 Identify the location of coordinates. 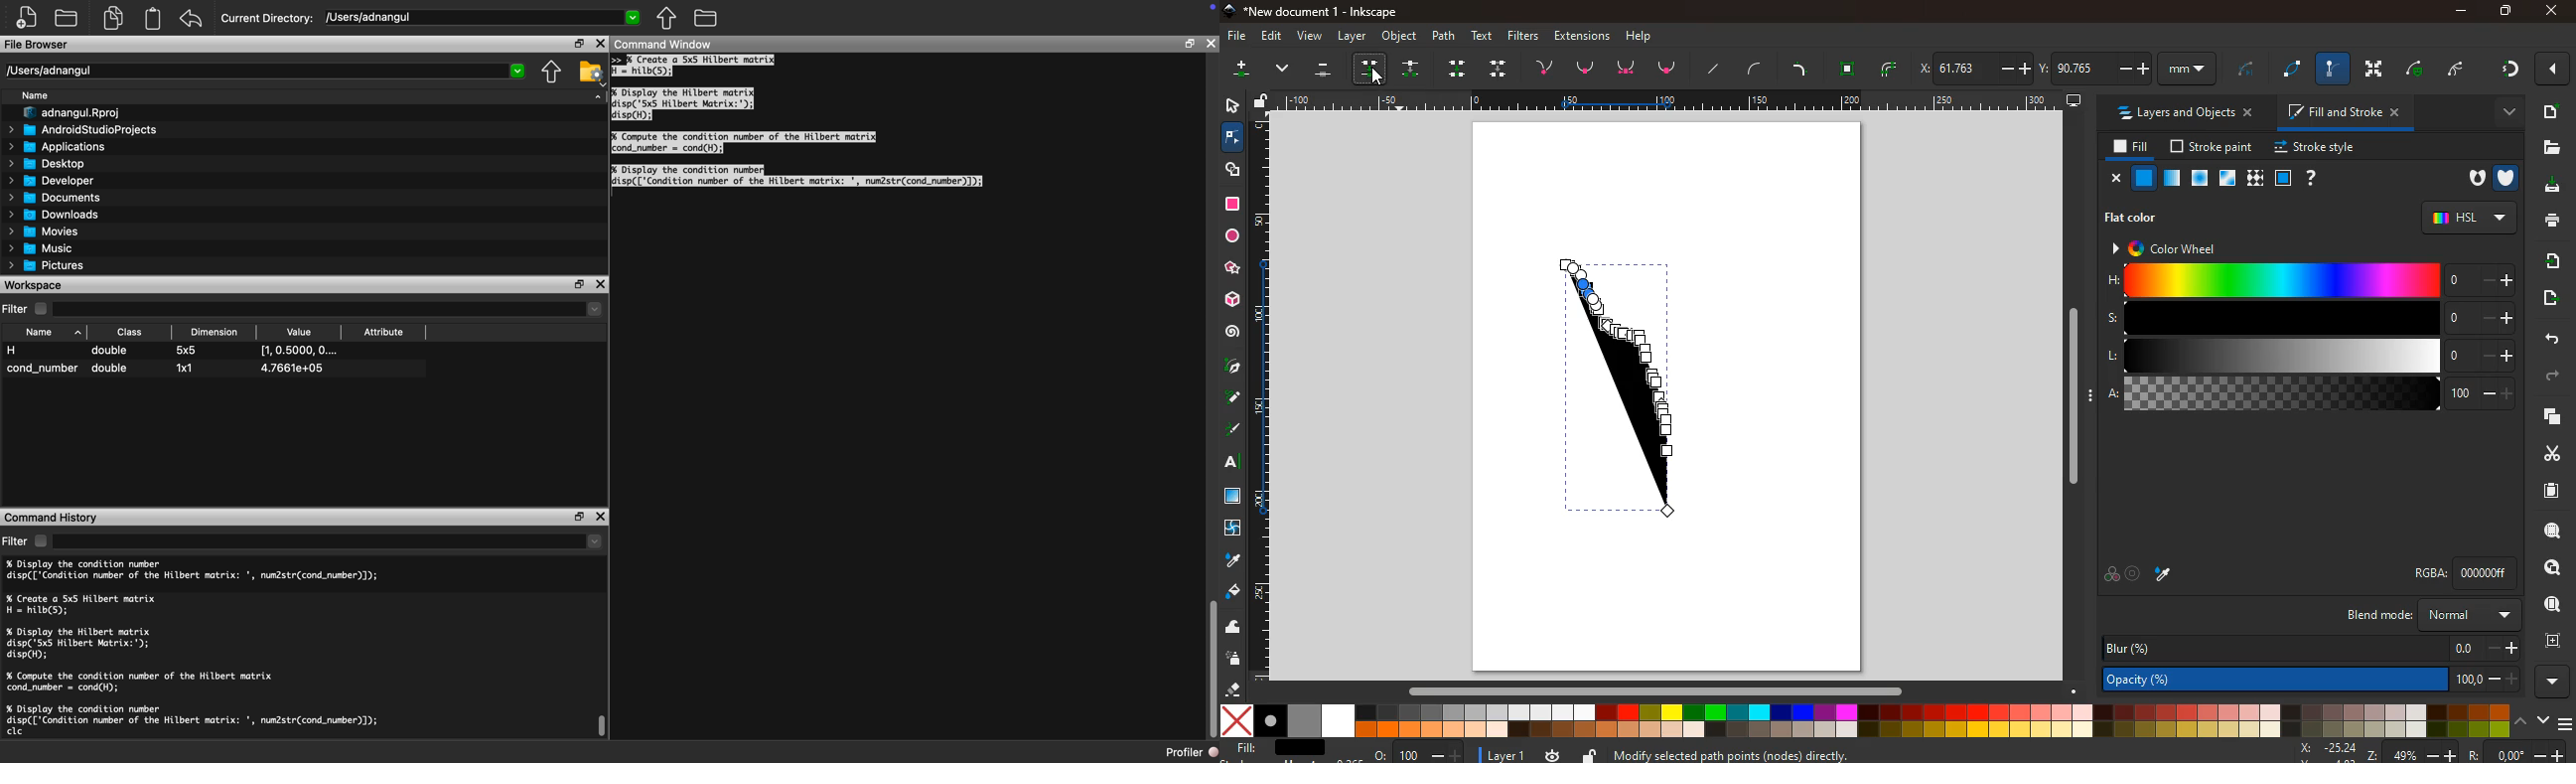
(2068, 66).